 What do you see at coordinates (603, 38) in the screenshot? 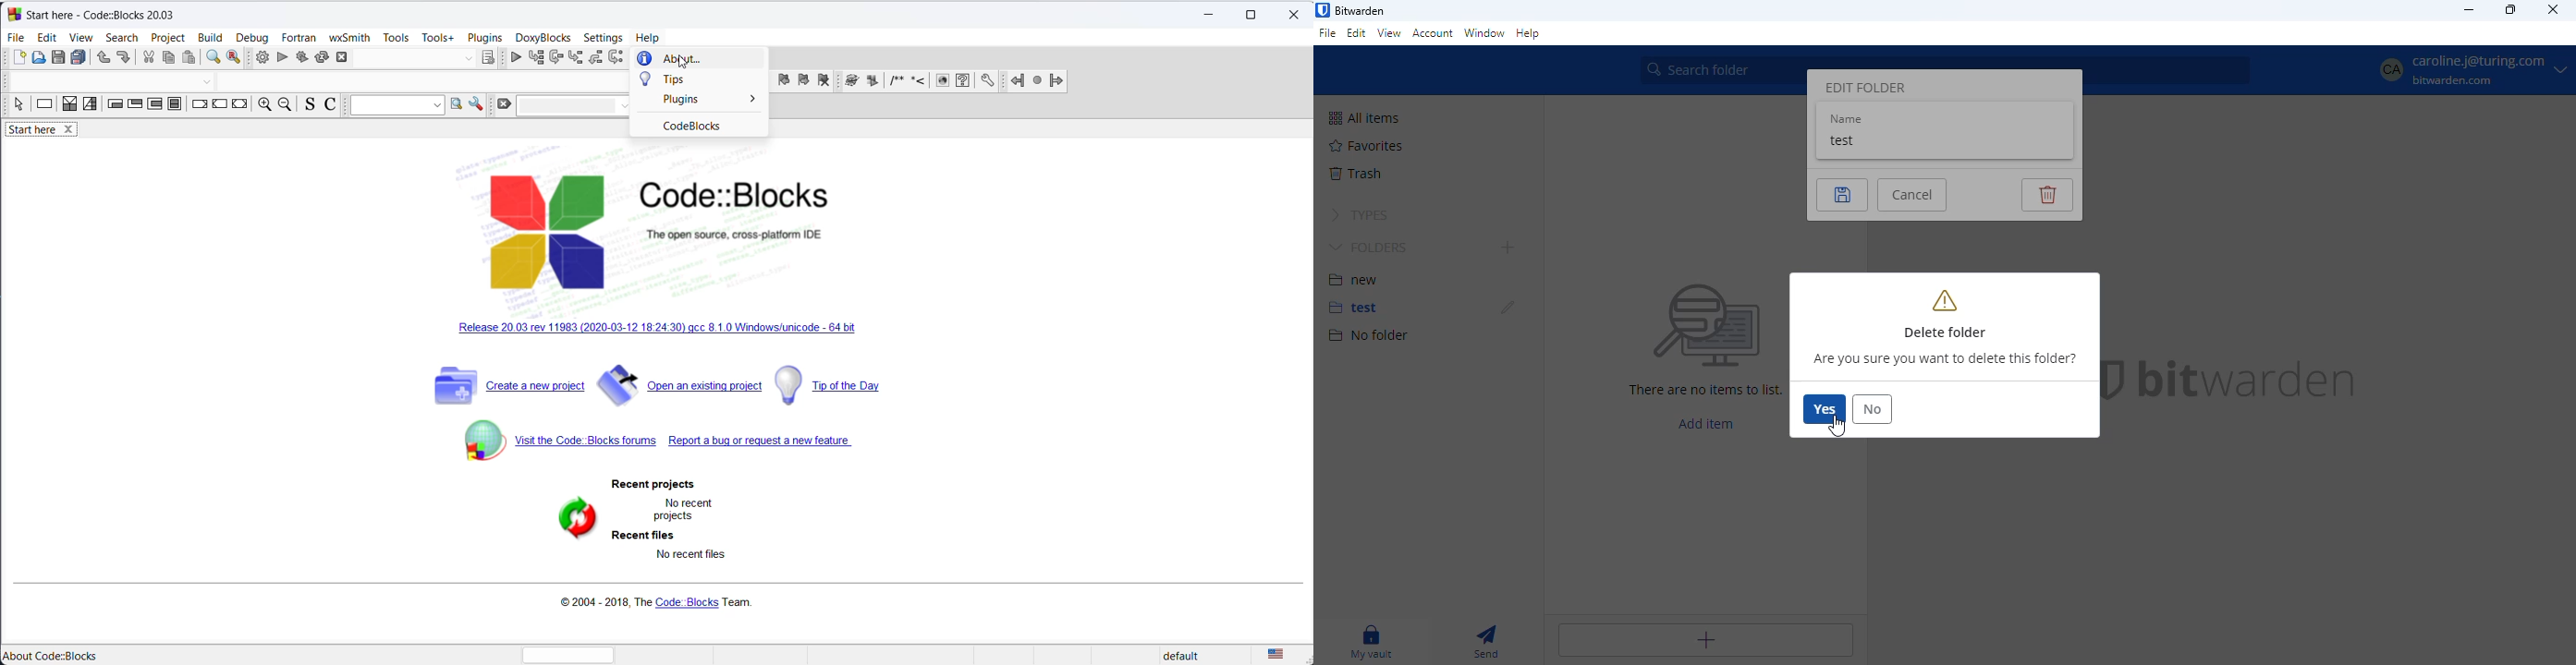
I see `settings` at bounding box center [603, 38].